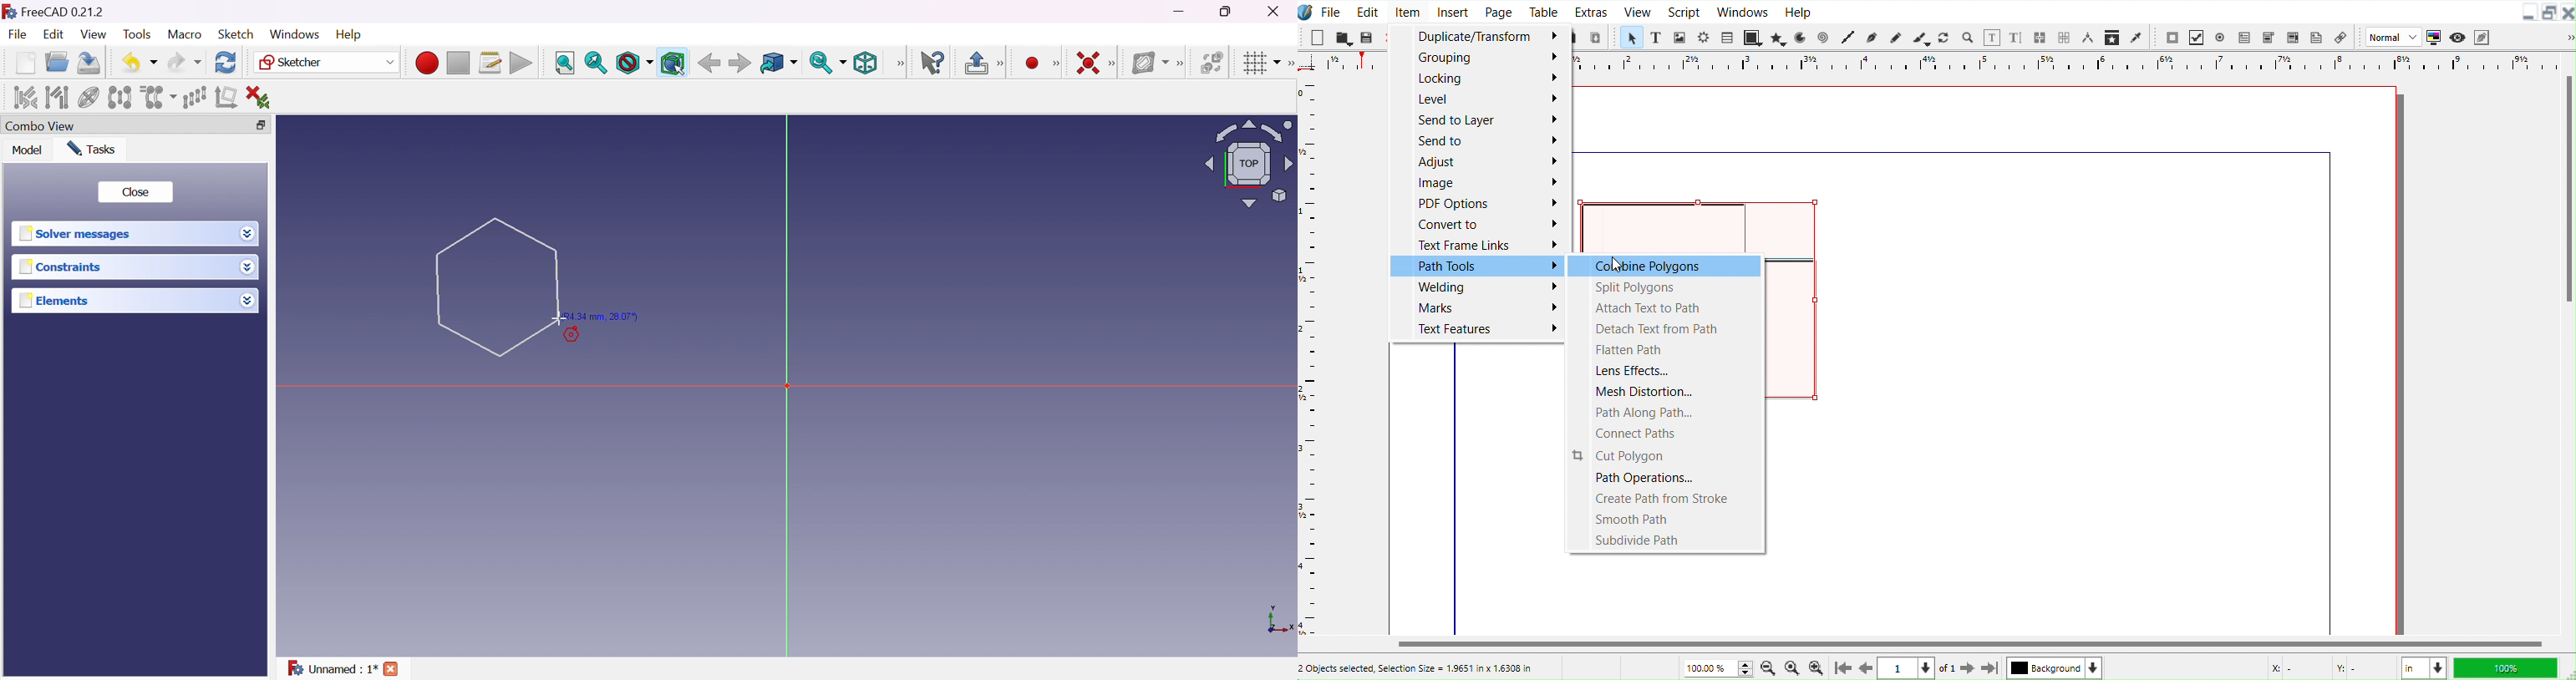 The height and width of the screenshot is (700, 2576). I want to click on Create point, so click(1034, 64).